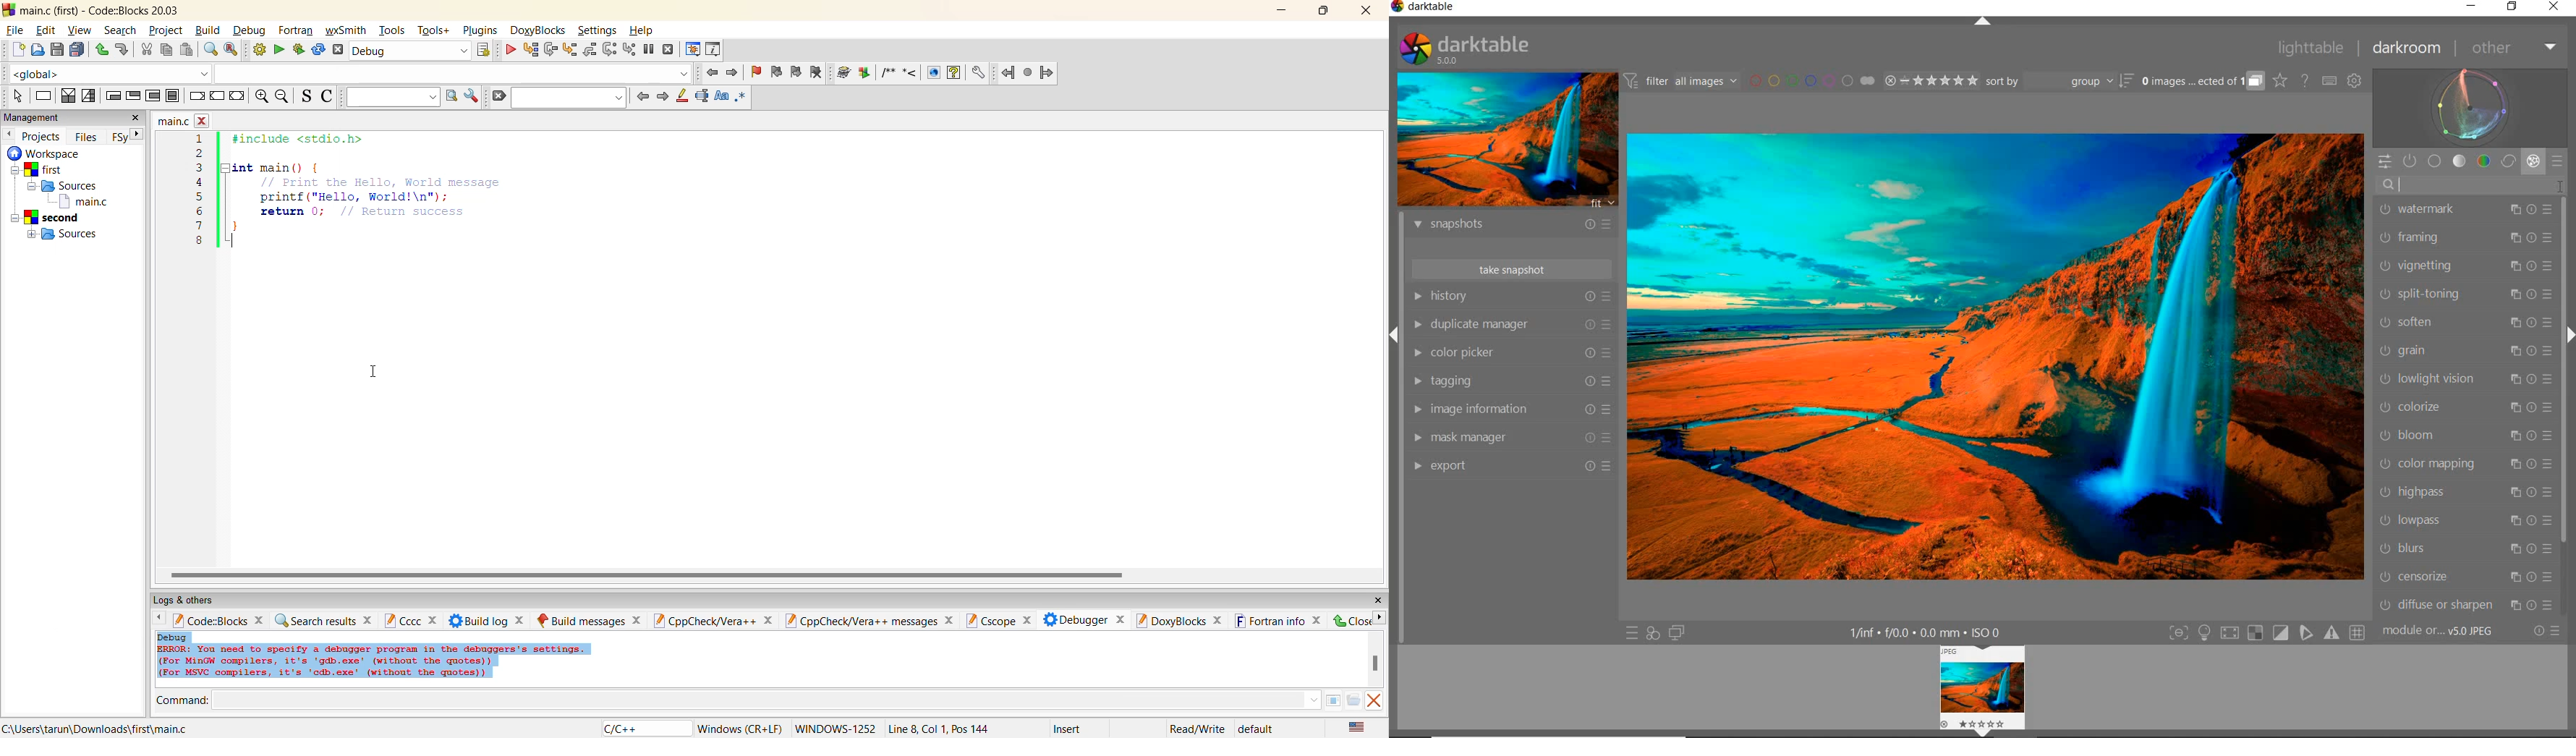 This screenshot has width=2576, height=756. Describe the element at coordinates (434, 31) in the screenshot. I see `tools+` at that location.